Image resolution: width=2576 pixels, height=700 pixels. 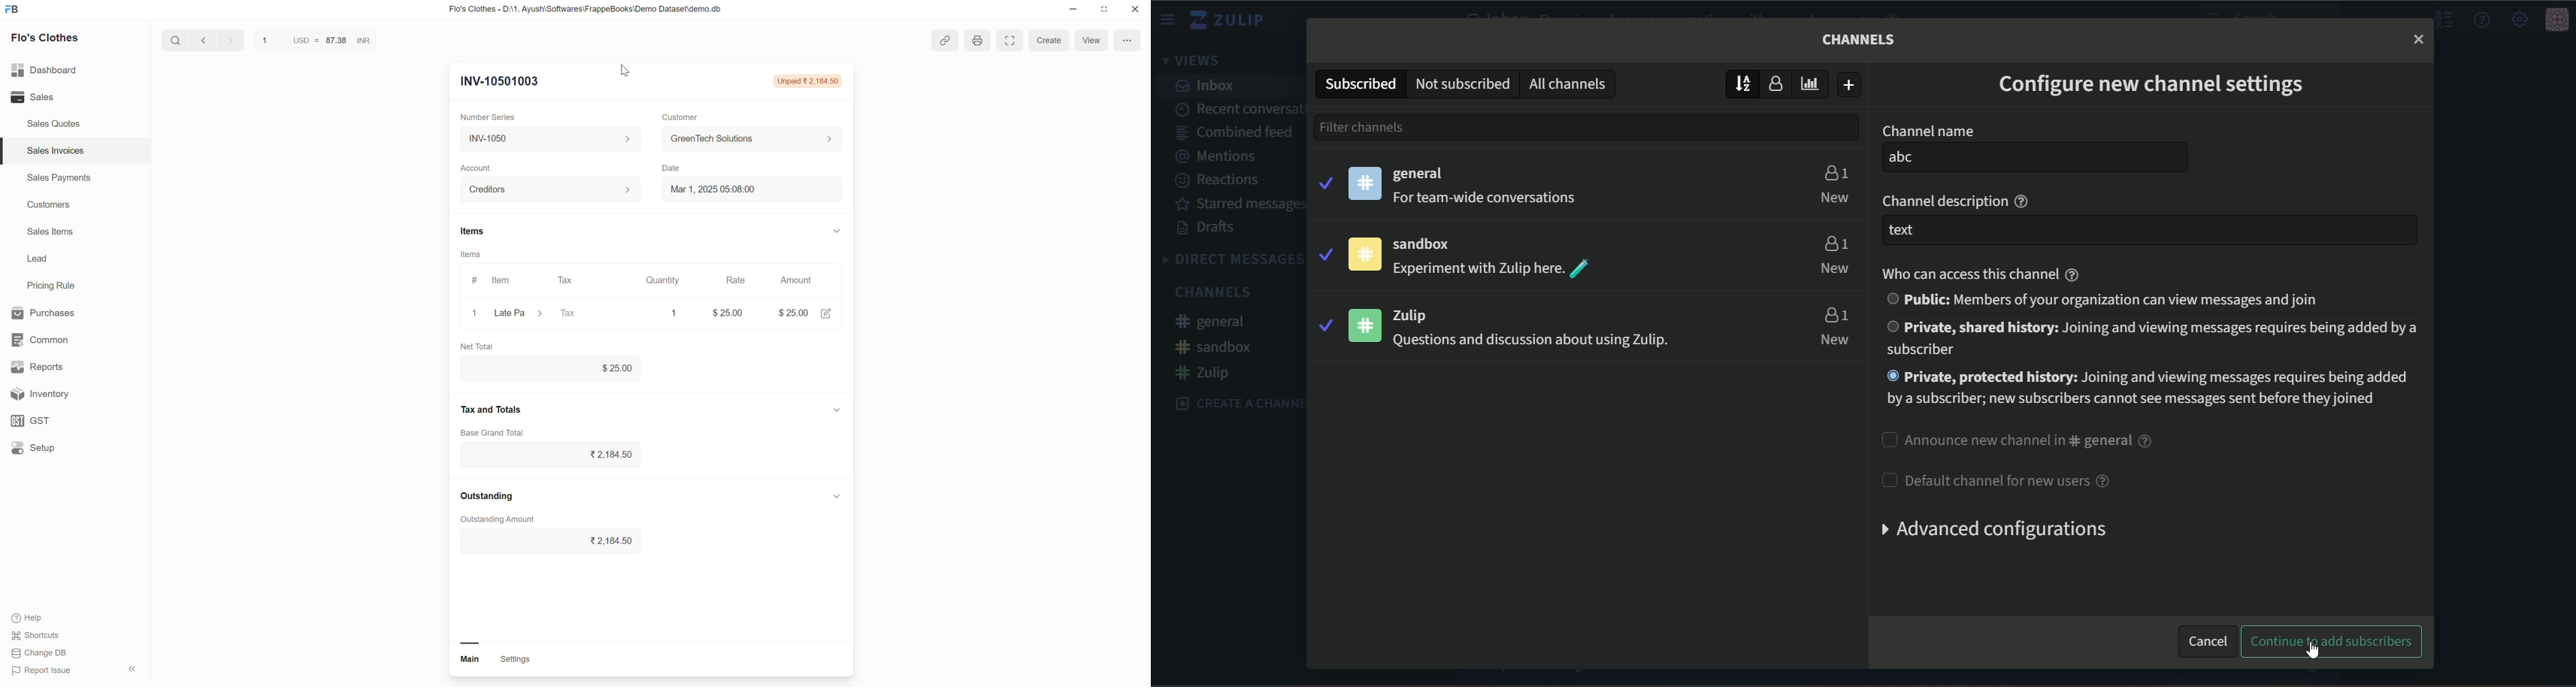 What do you see at coordinates (388, 43) in the screenshot?
I see `refresh` at bounding box center [388, 43].